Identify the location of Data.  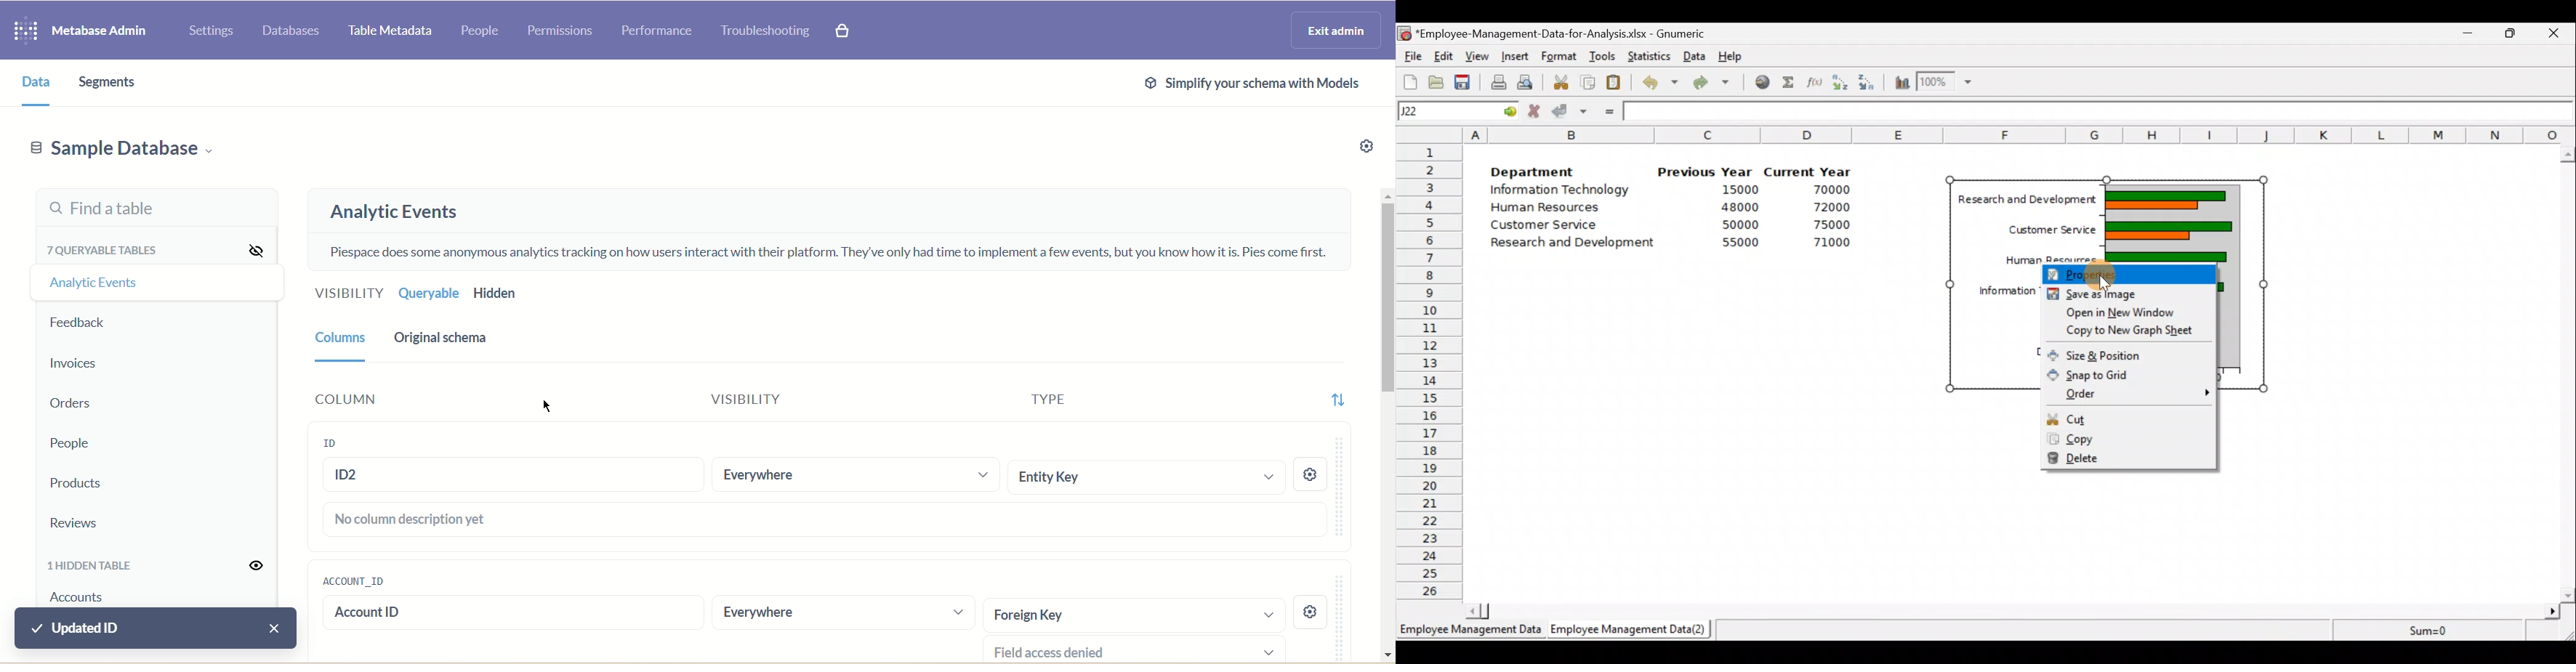
(1695, 55).